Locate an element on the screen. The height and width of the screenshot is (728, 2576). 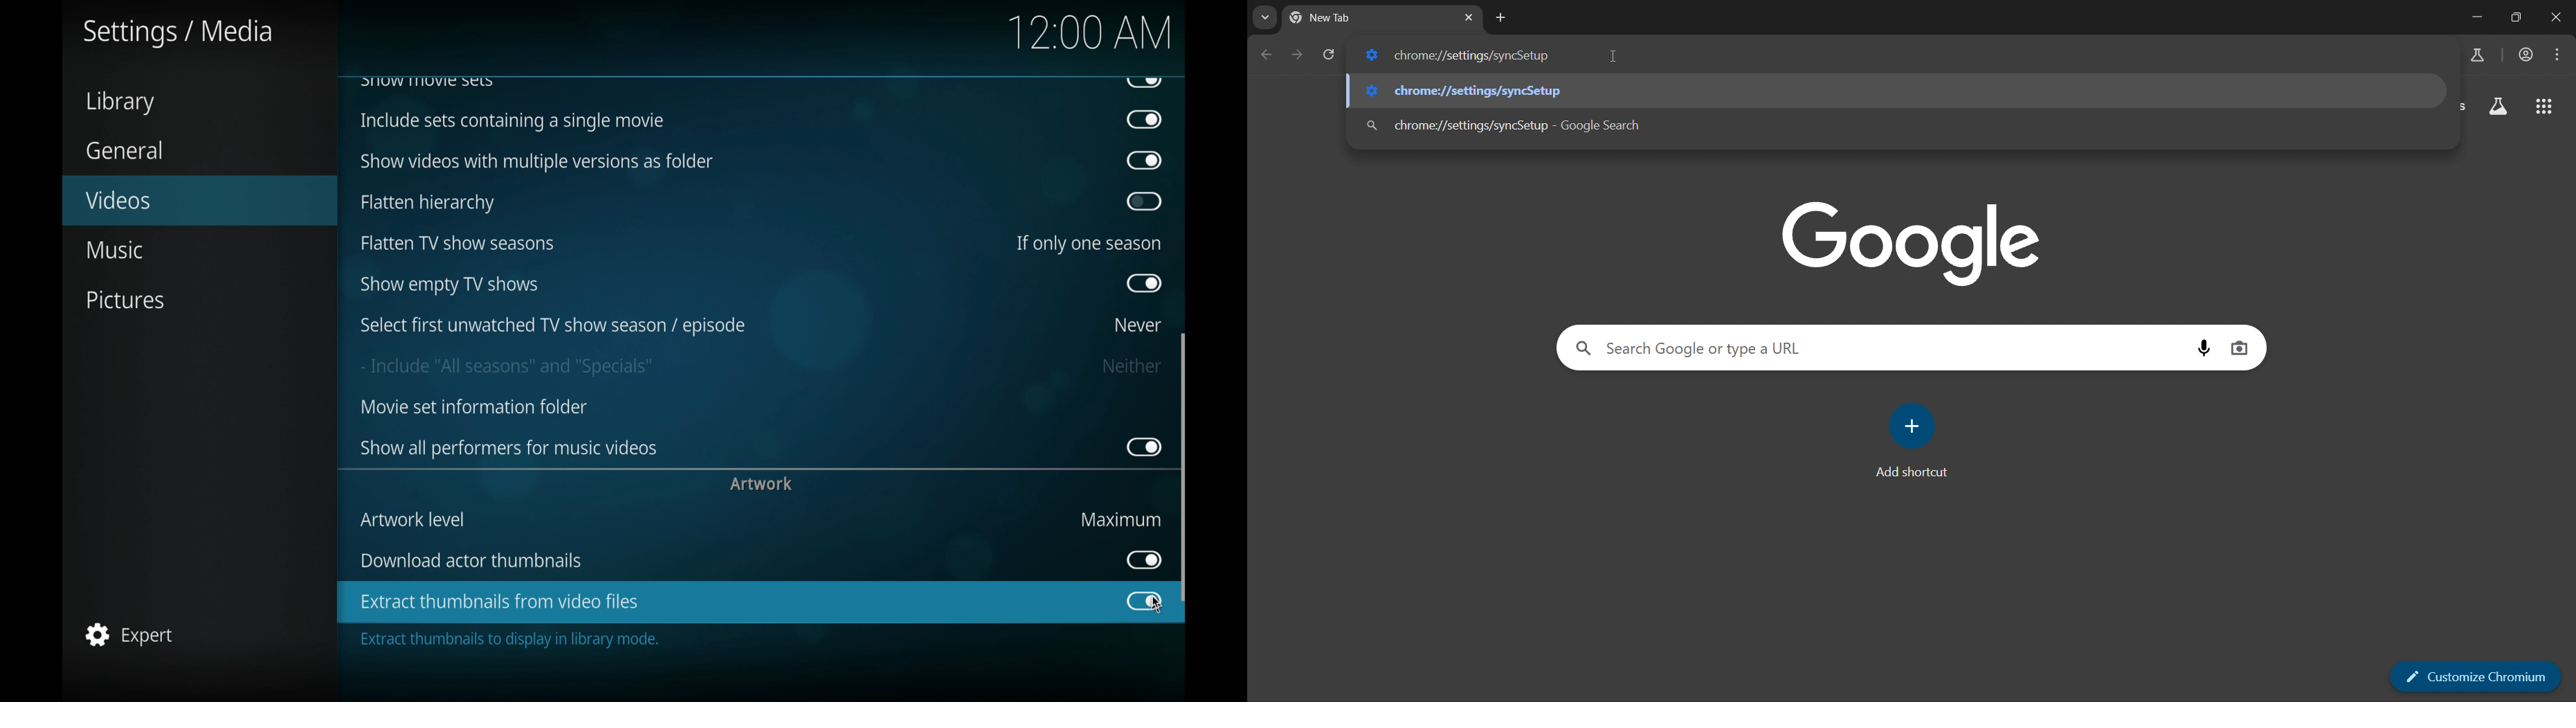
artwork is located at coordinates (762, 484).